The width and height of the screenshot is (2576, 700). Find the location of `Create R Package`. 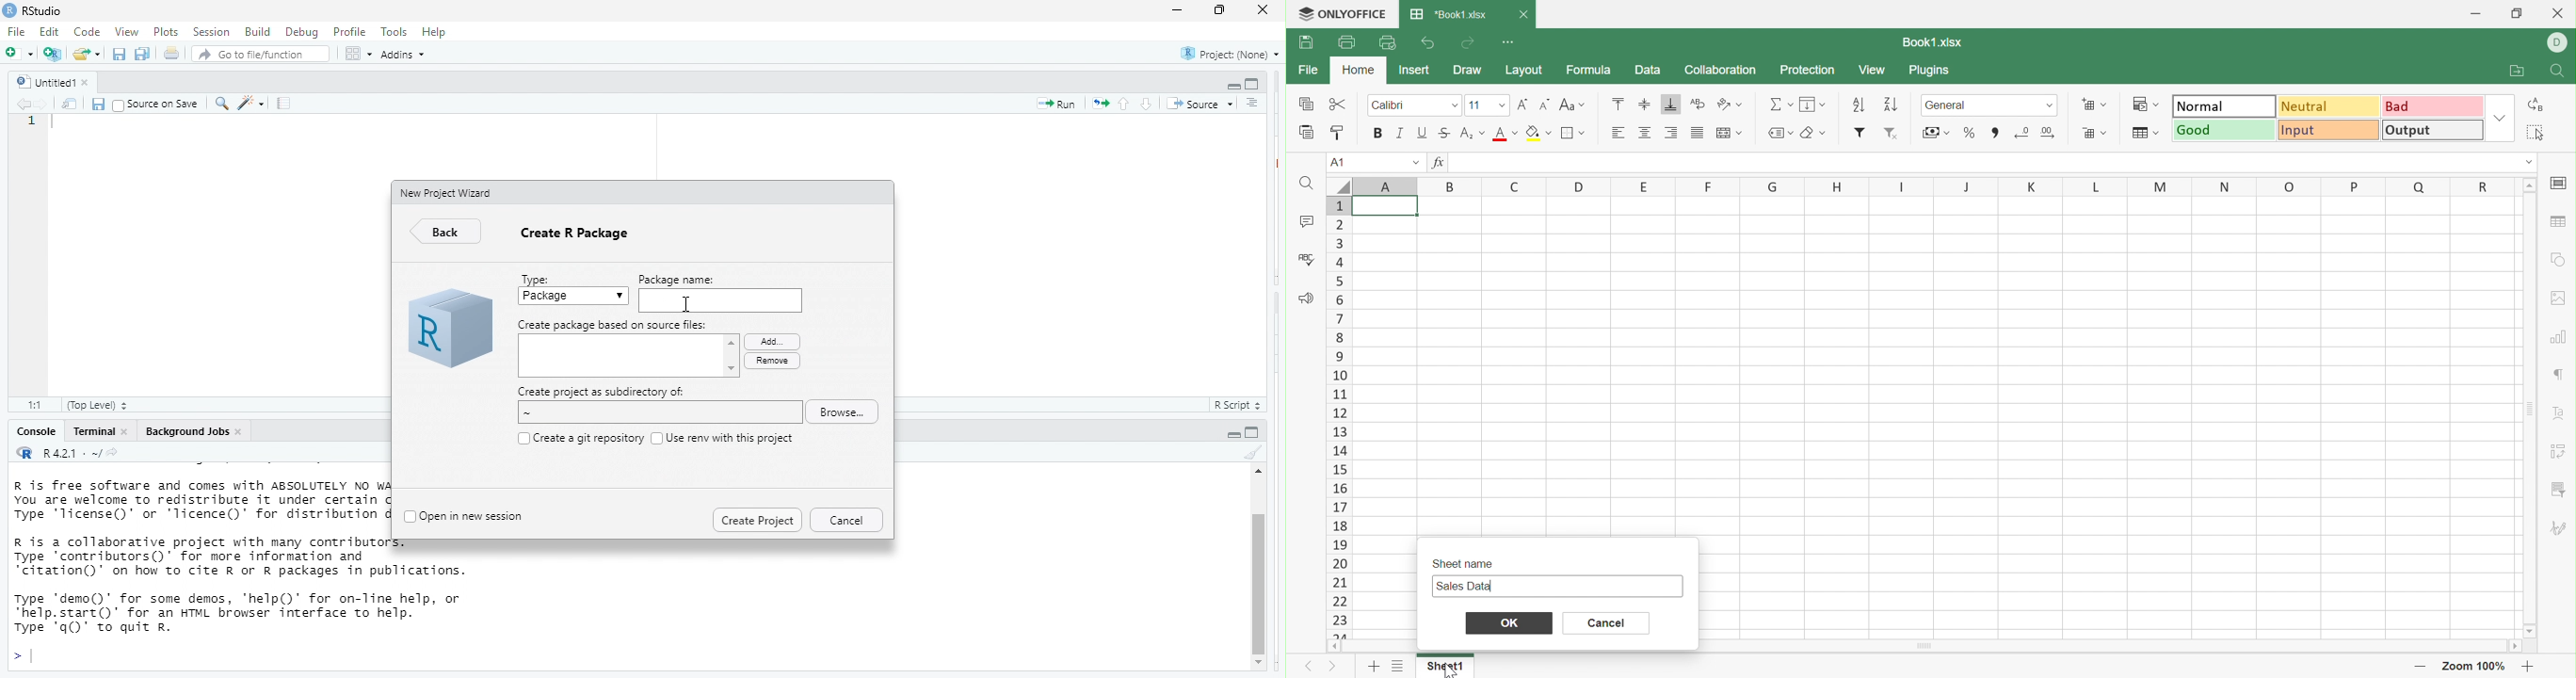

Create R Package is located at coordinates (578, 237).